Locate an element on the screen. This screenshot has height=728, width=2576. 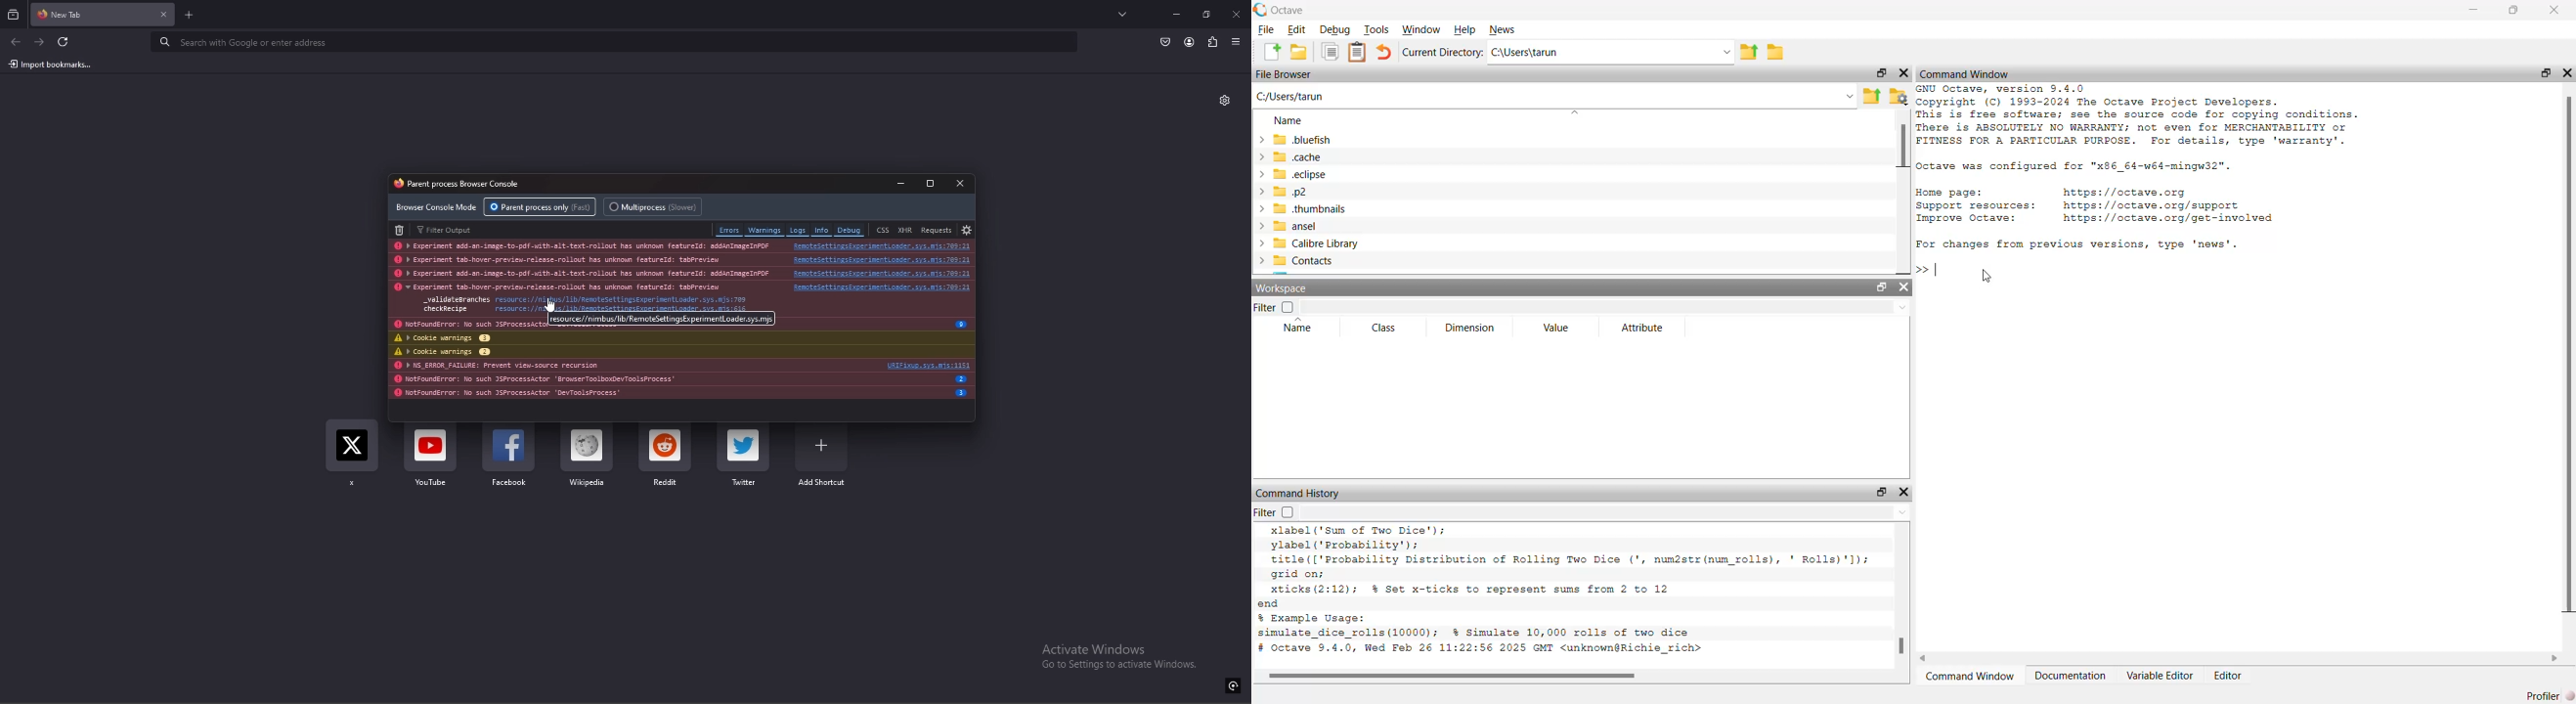
requests is located at coordinates (938, 229).